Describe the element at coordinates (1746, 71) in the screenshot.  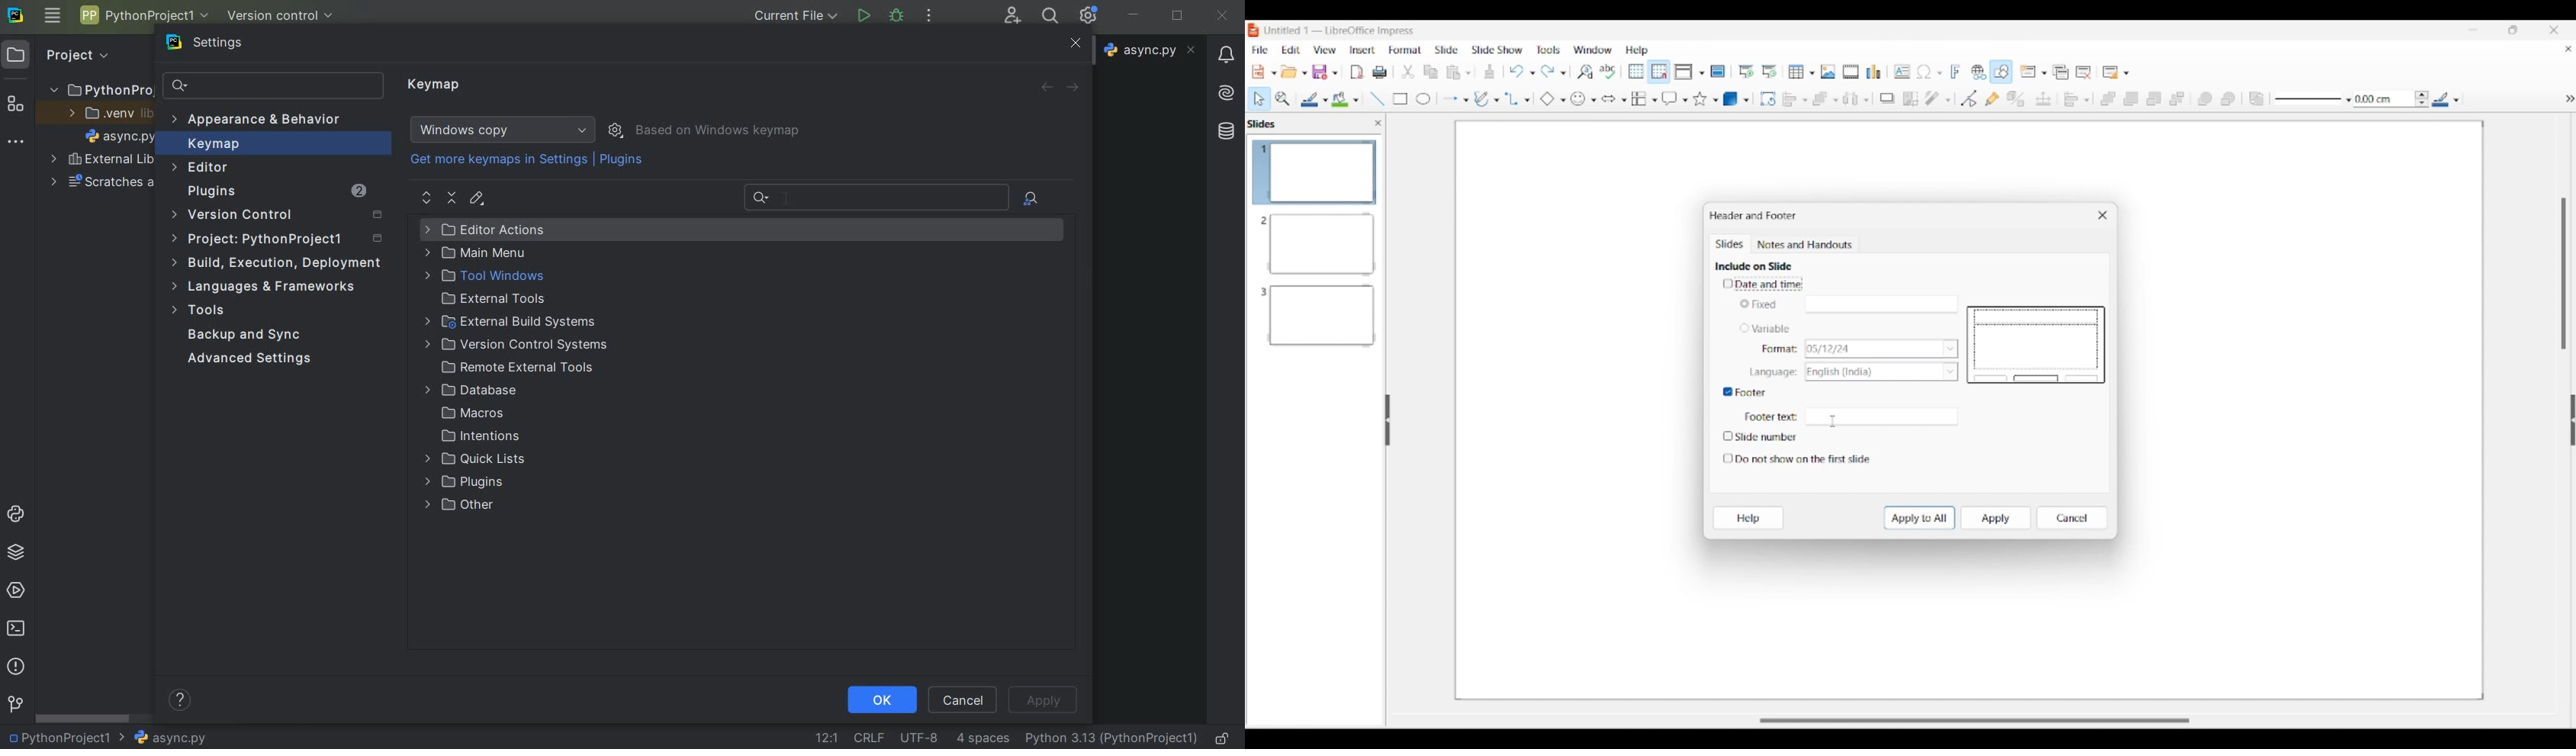
I see `Start from first slide` at that location.